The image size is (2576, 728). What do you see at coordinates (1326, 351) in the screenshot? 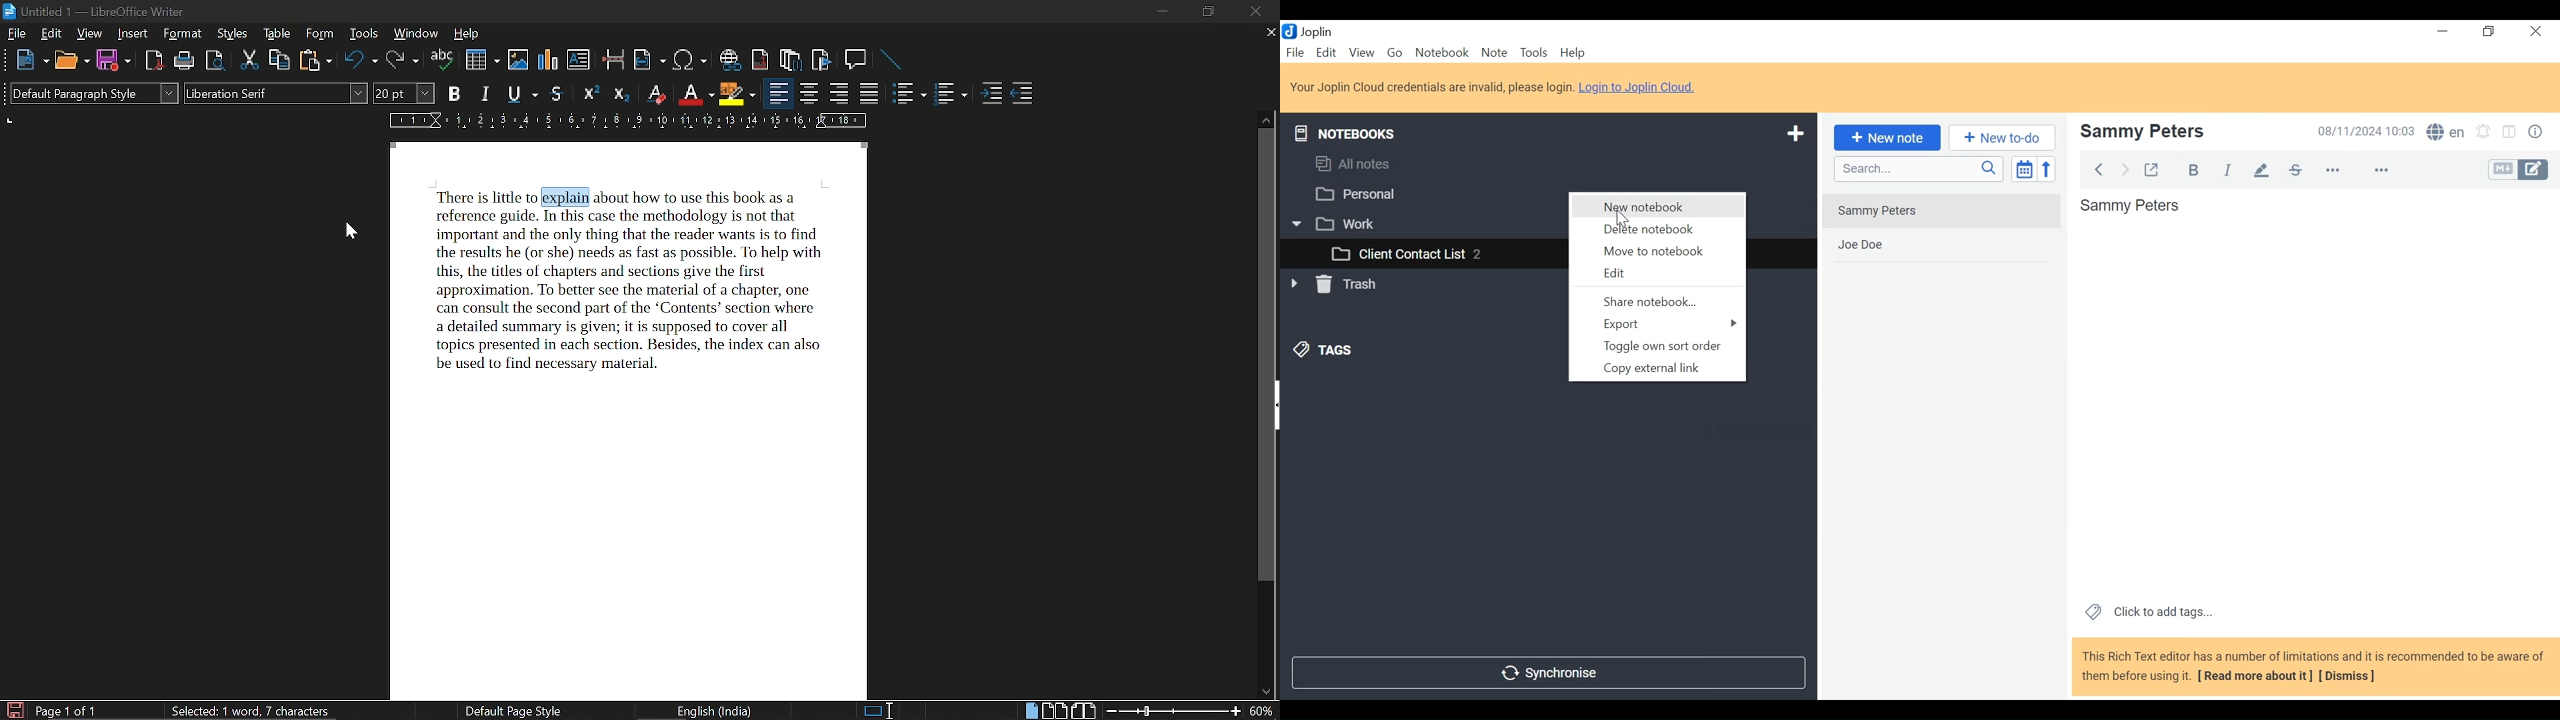
I see ` Tacs` at bounding box center [1326, 351].